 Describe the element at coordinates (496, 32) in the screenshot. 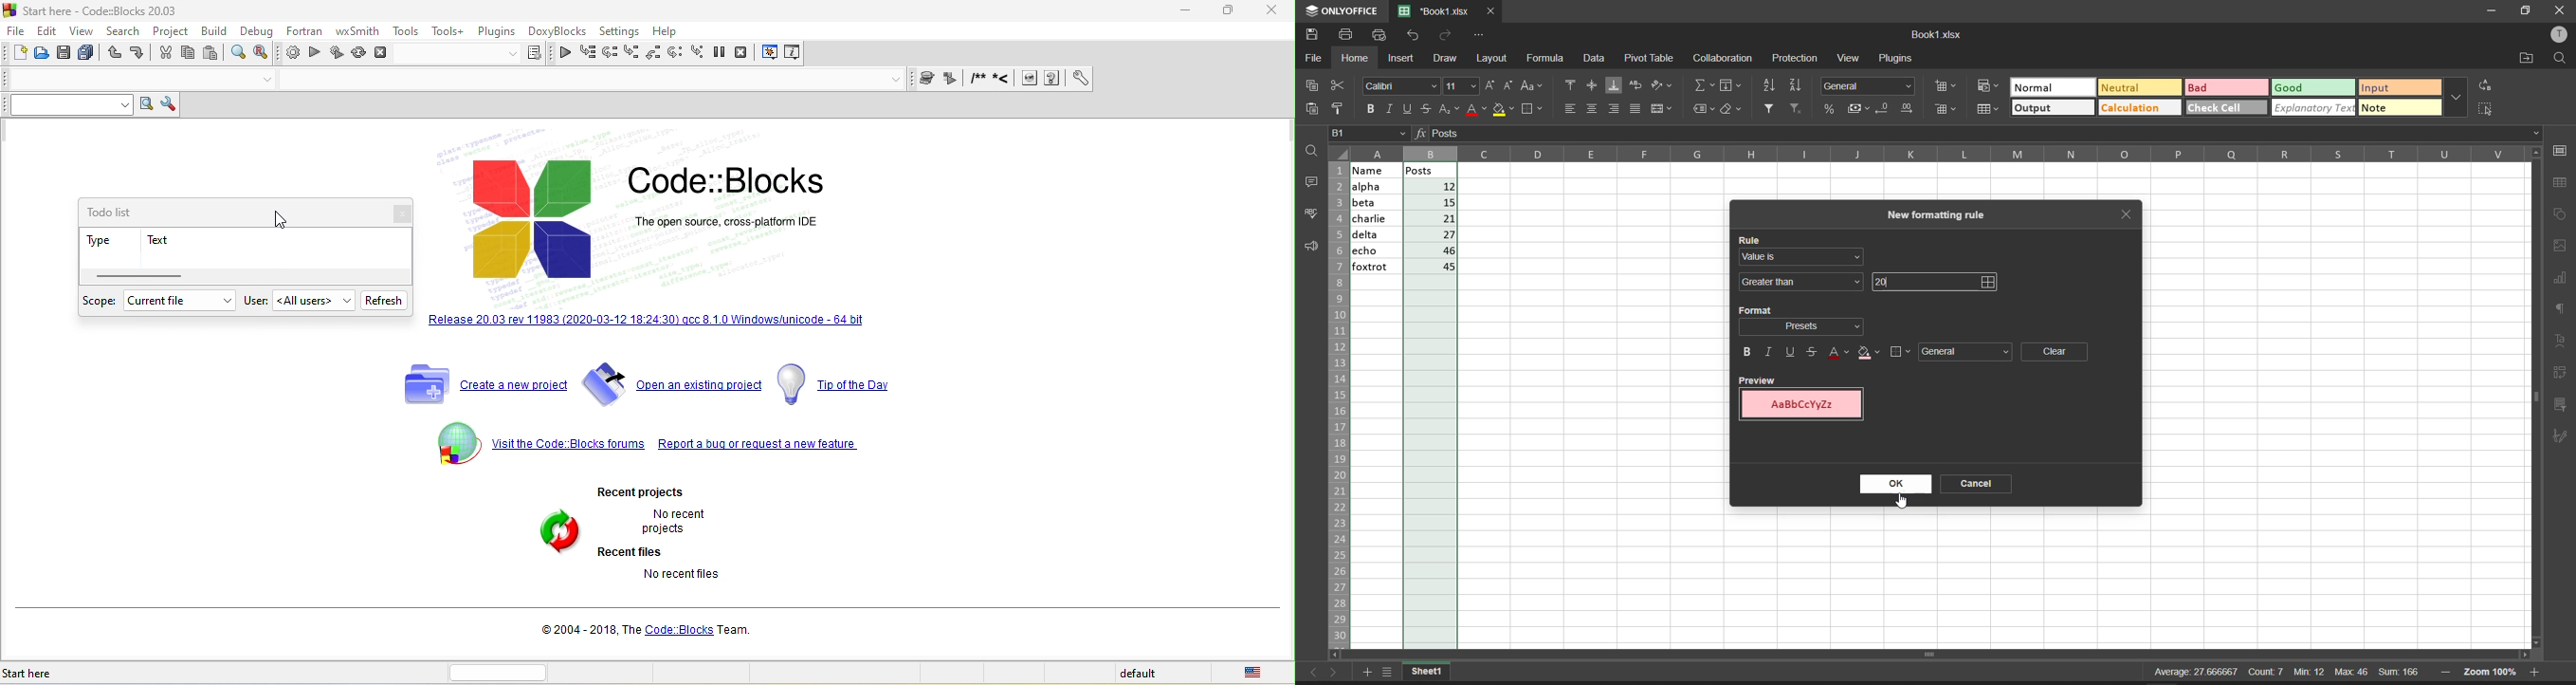

I see `plugins` at that location.